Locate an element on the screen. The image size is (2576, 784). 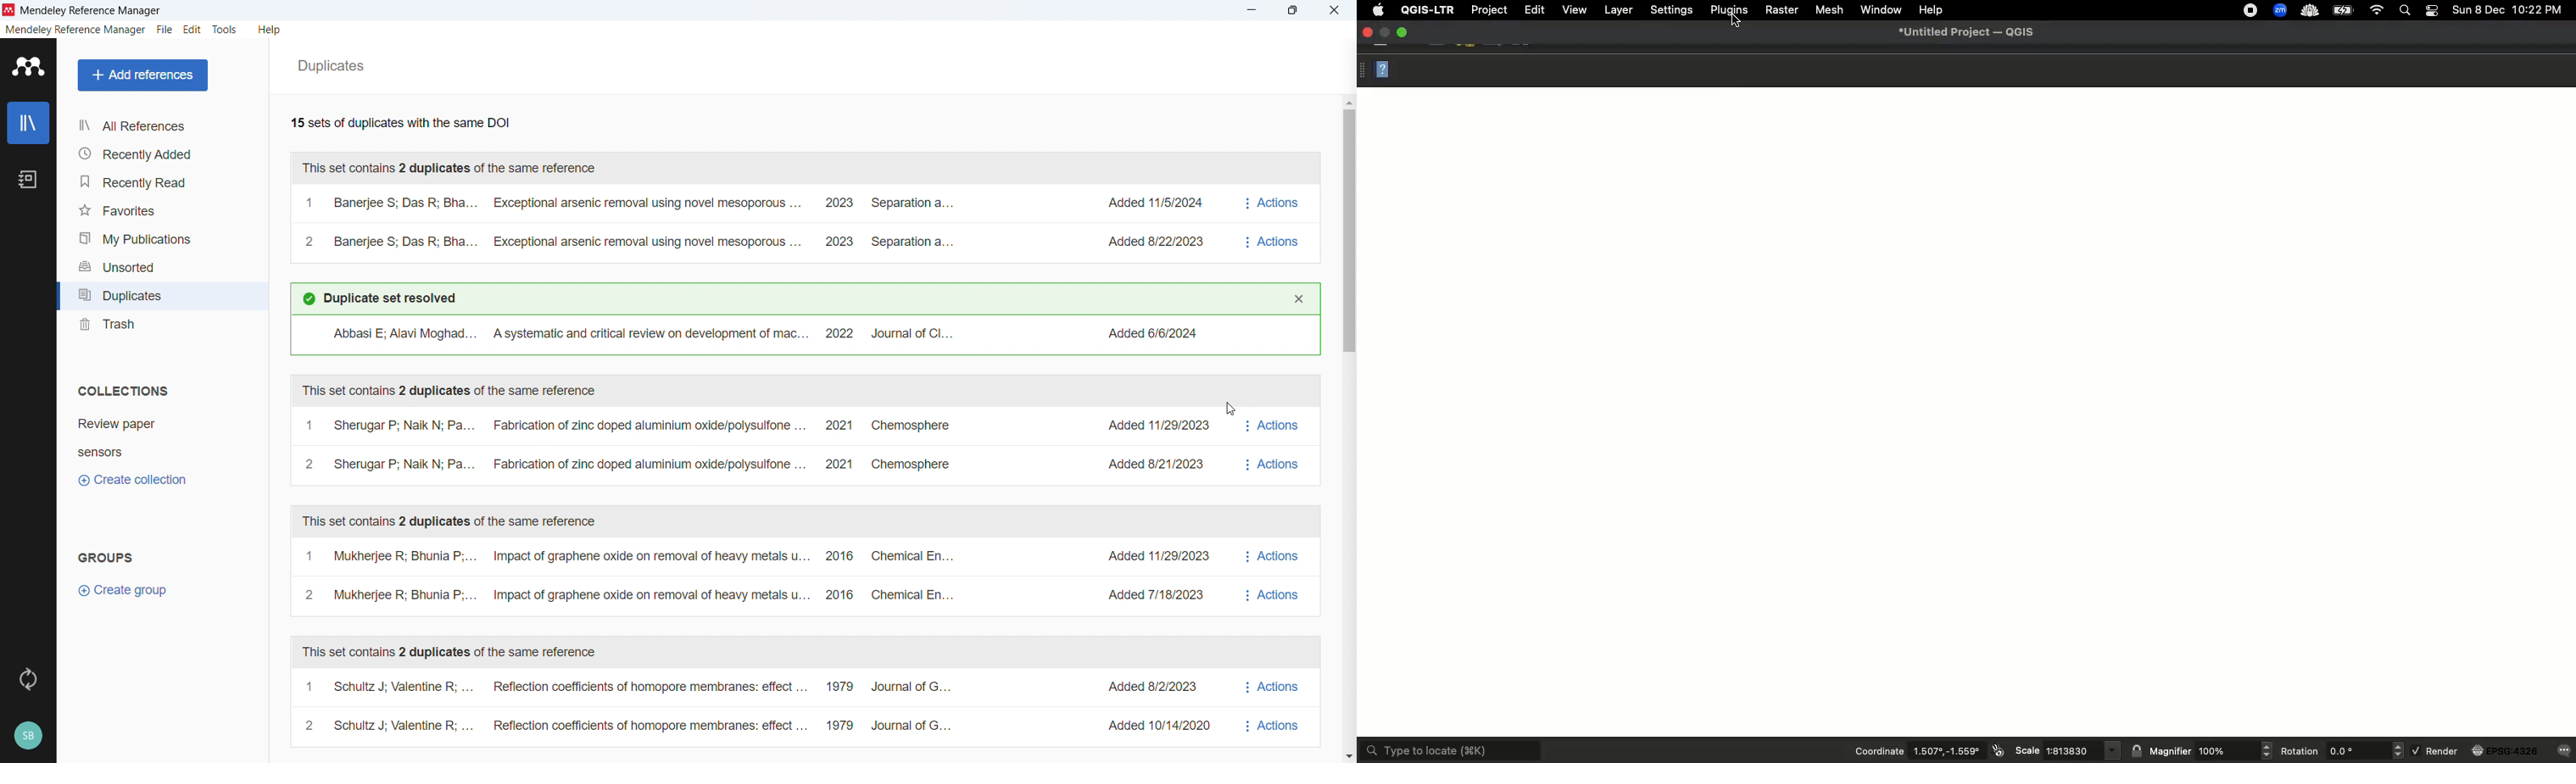
A set of duplicates  is located at coordinates (753, 706).